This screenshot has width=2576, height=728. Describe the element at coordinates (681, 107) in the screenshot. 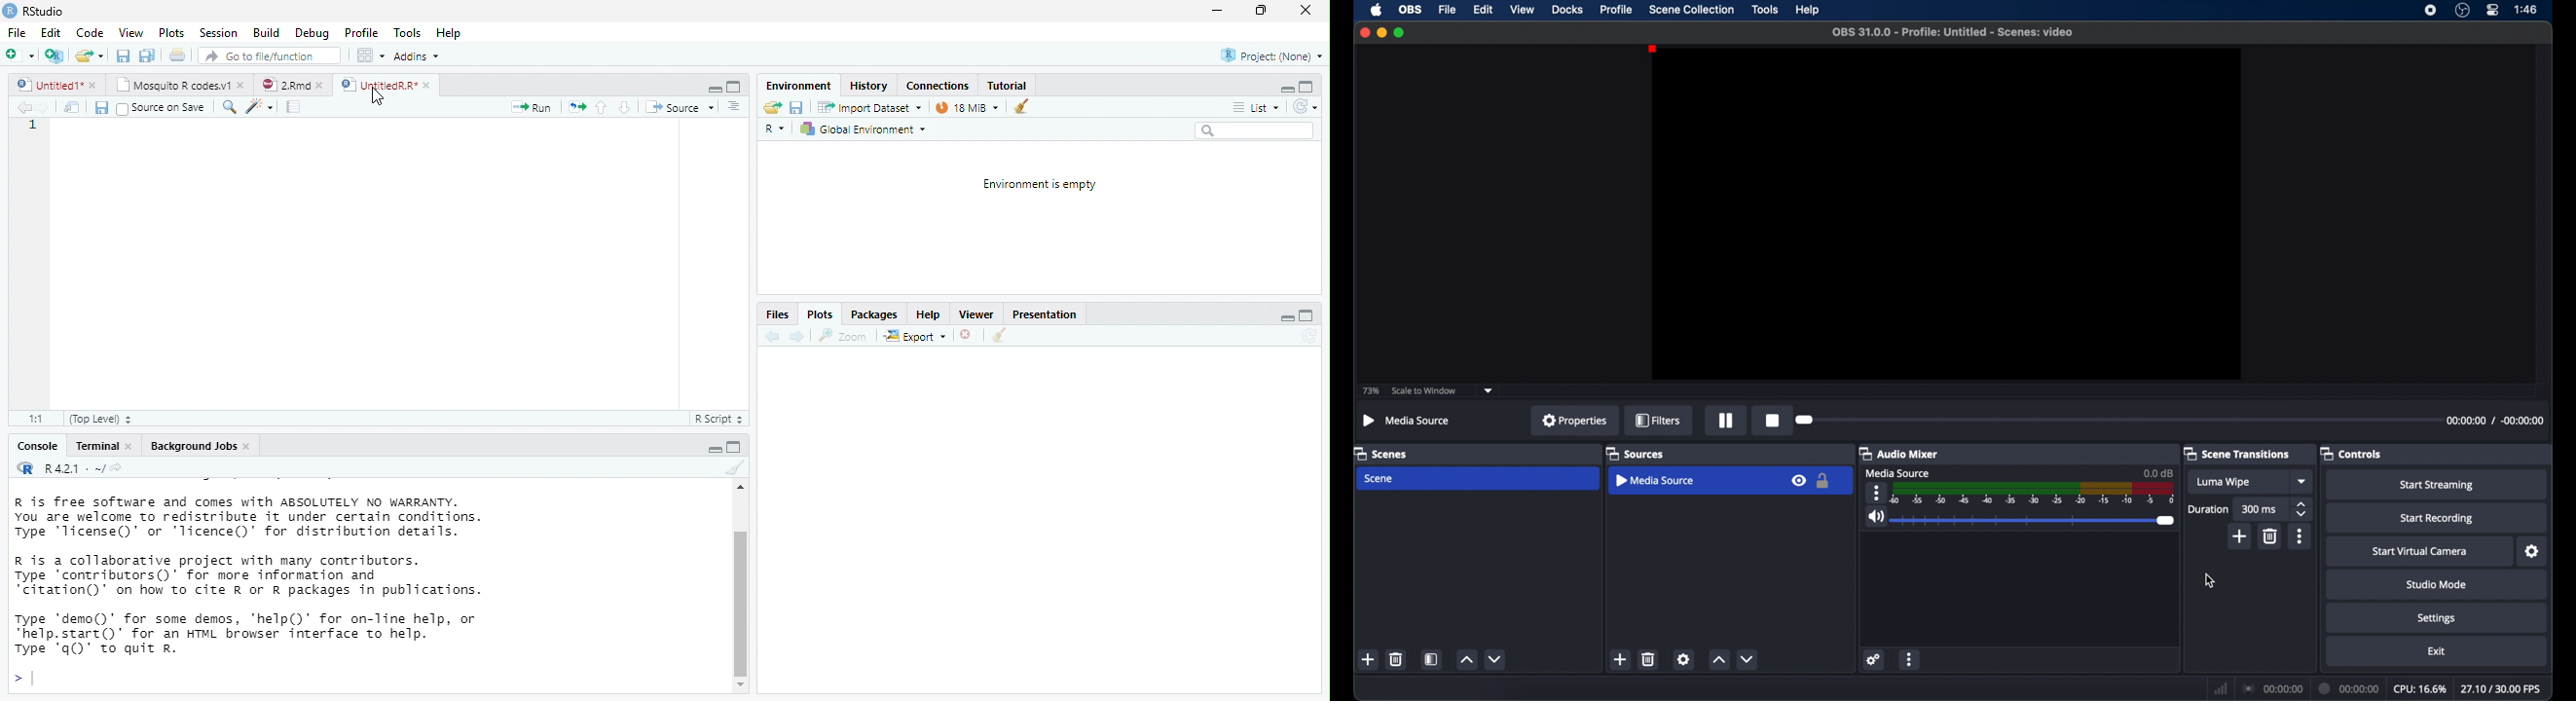

I see `‘Source` at that location.